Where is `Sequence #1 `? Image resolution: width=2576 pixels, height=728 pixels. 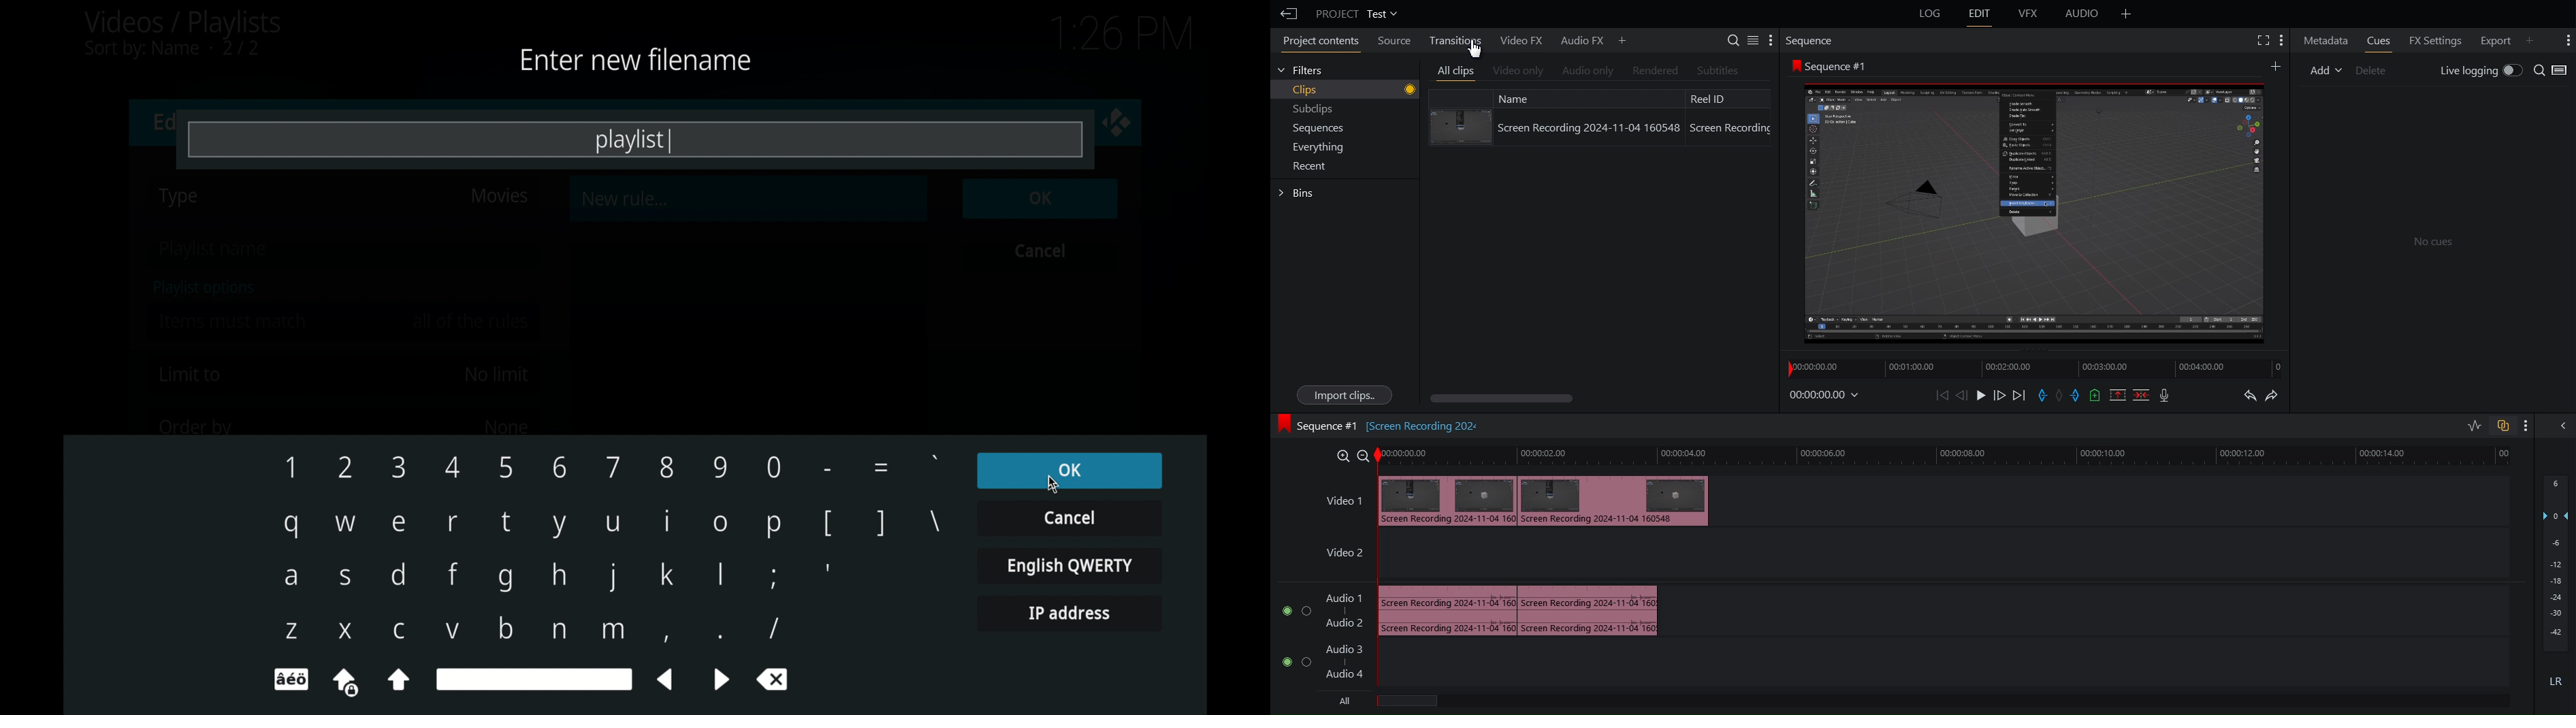 Sequence #1  is located at coordinates (1315, 424).